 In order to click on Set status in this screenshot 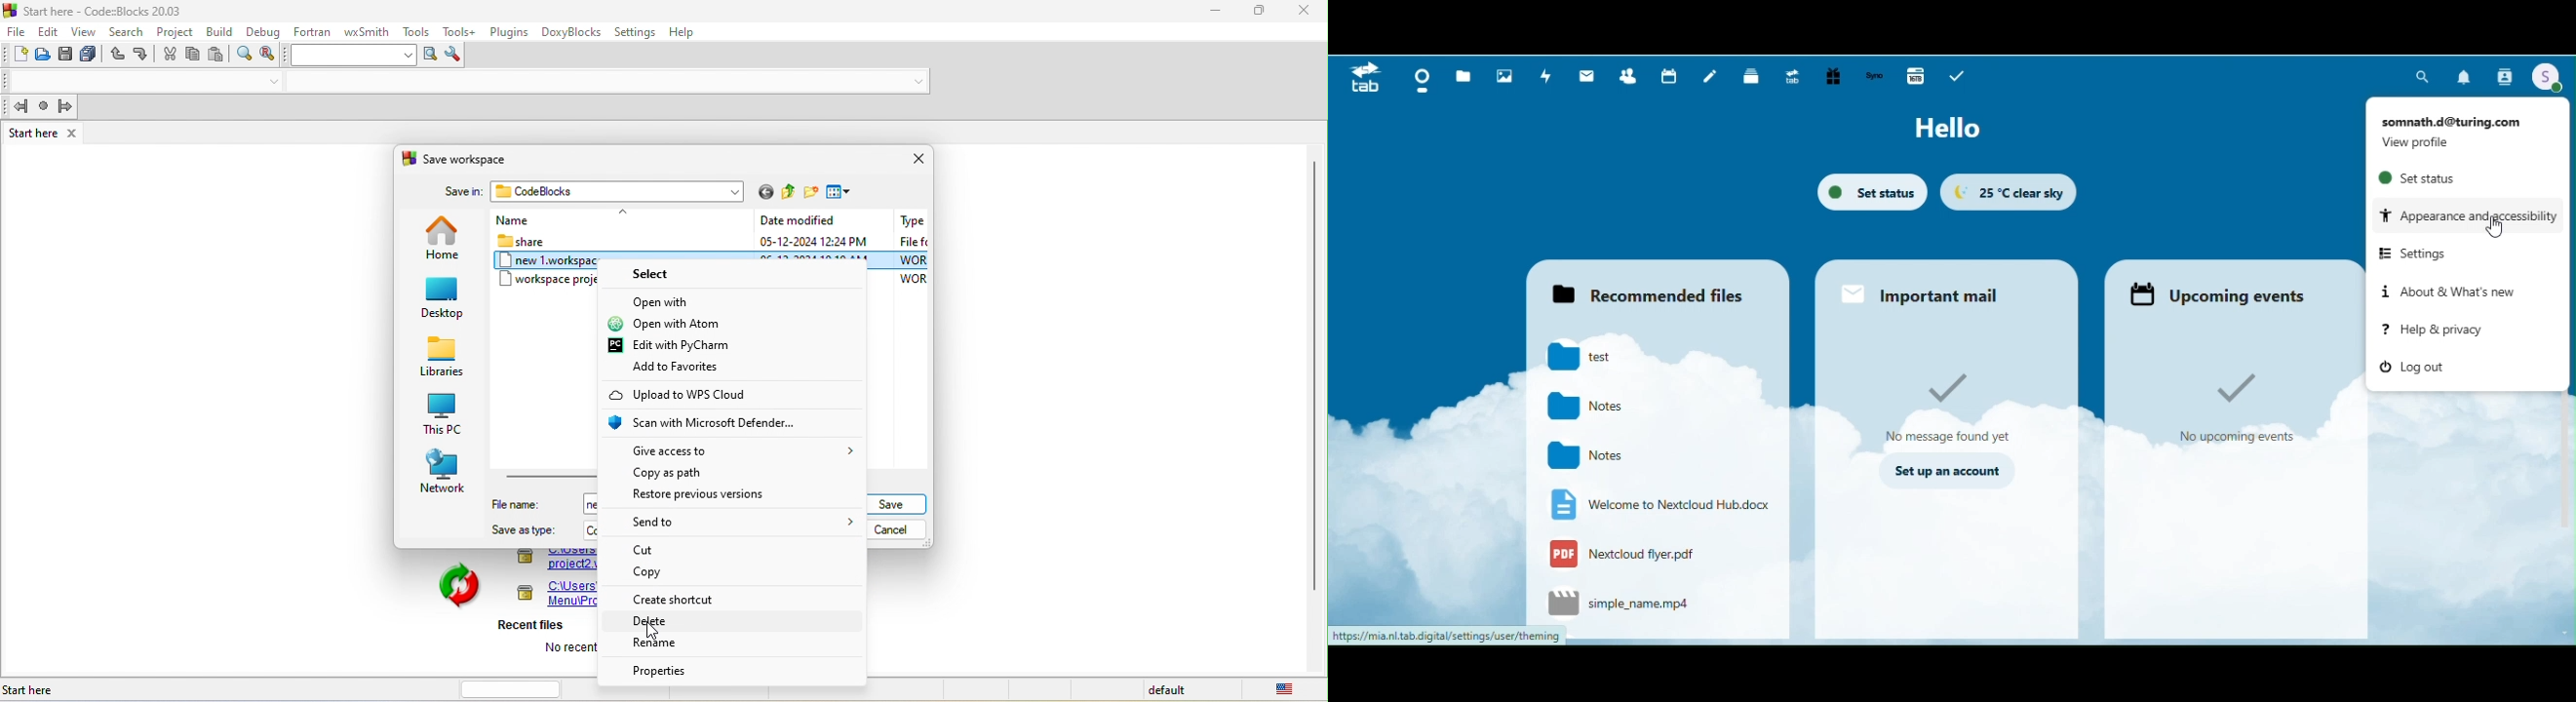, I will do `click(1872, 192)`.